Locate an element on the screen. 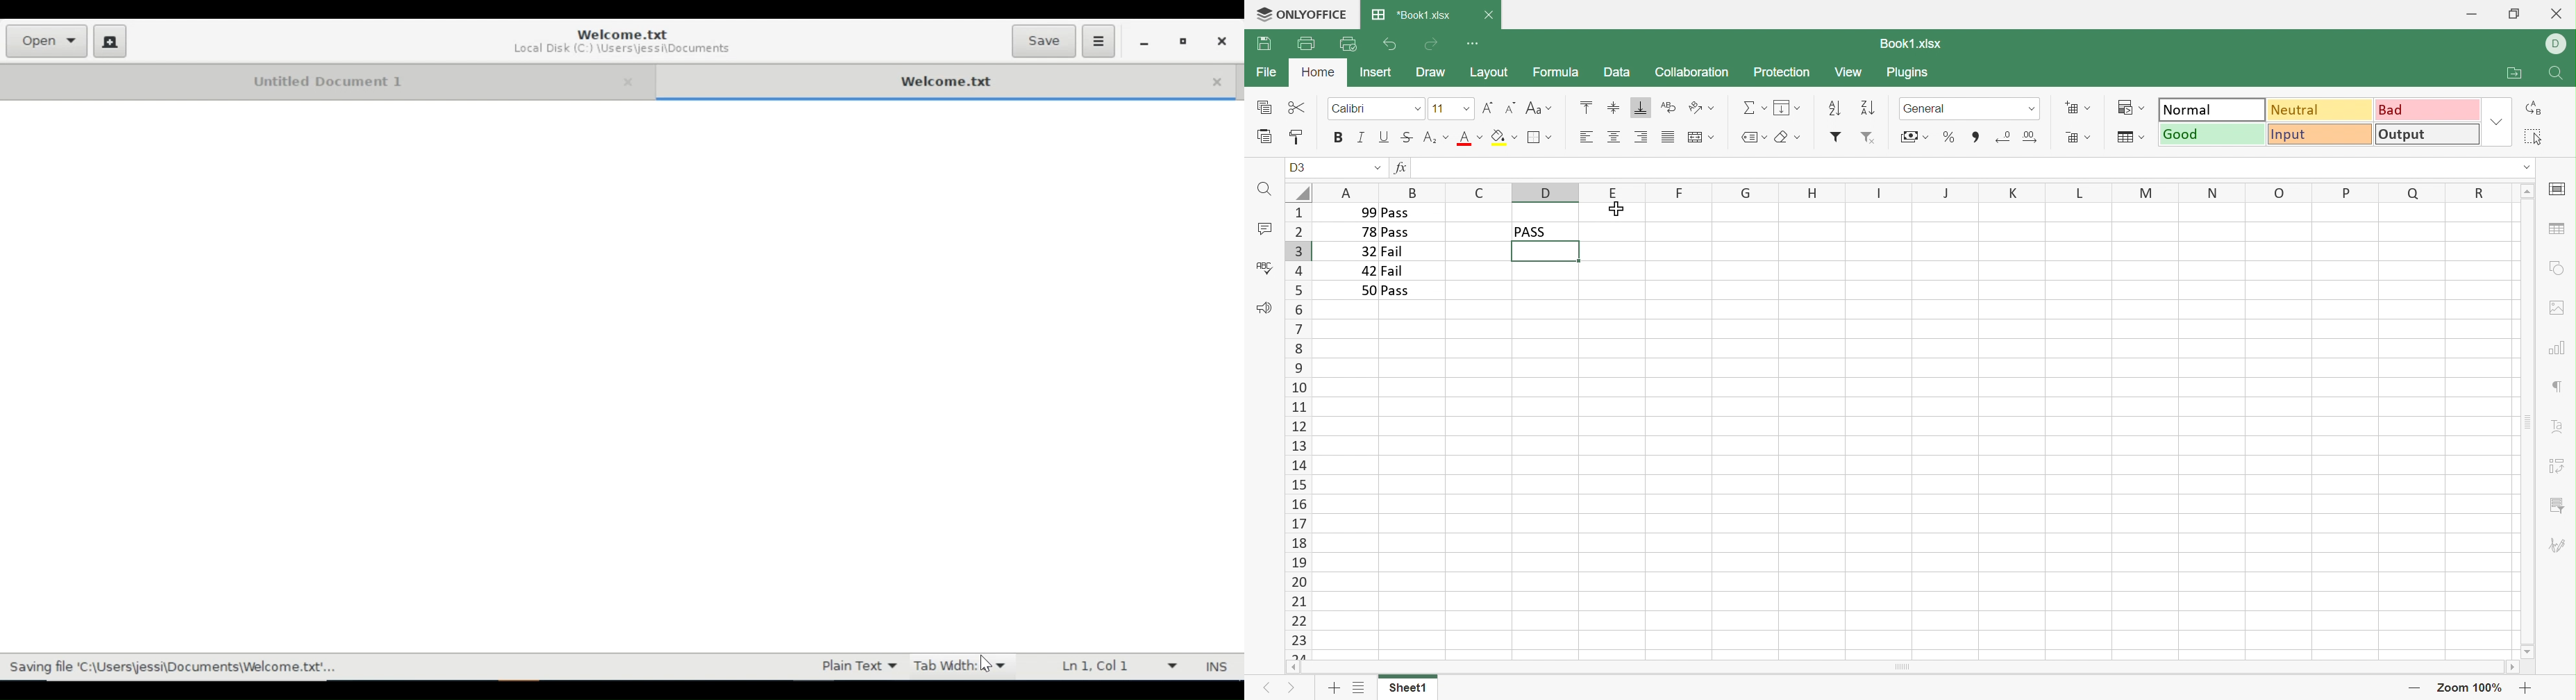  Conditional formatting is located at coordinates (2133, 108).